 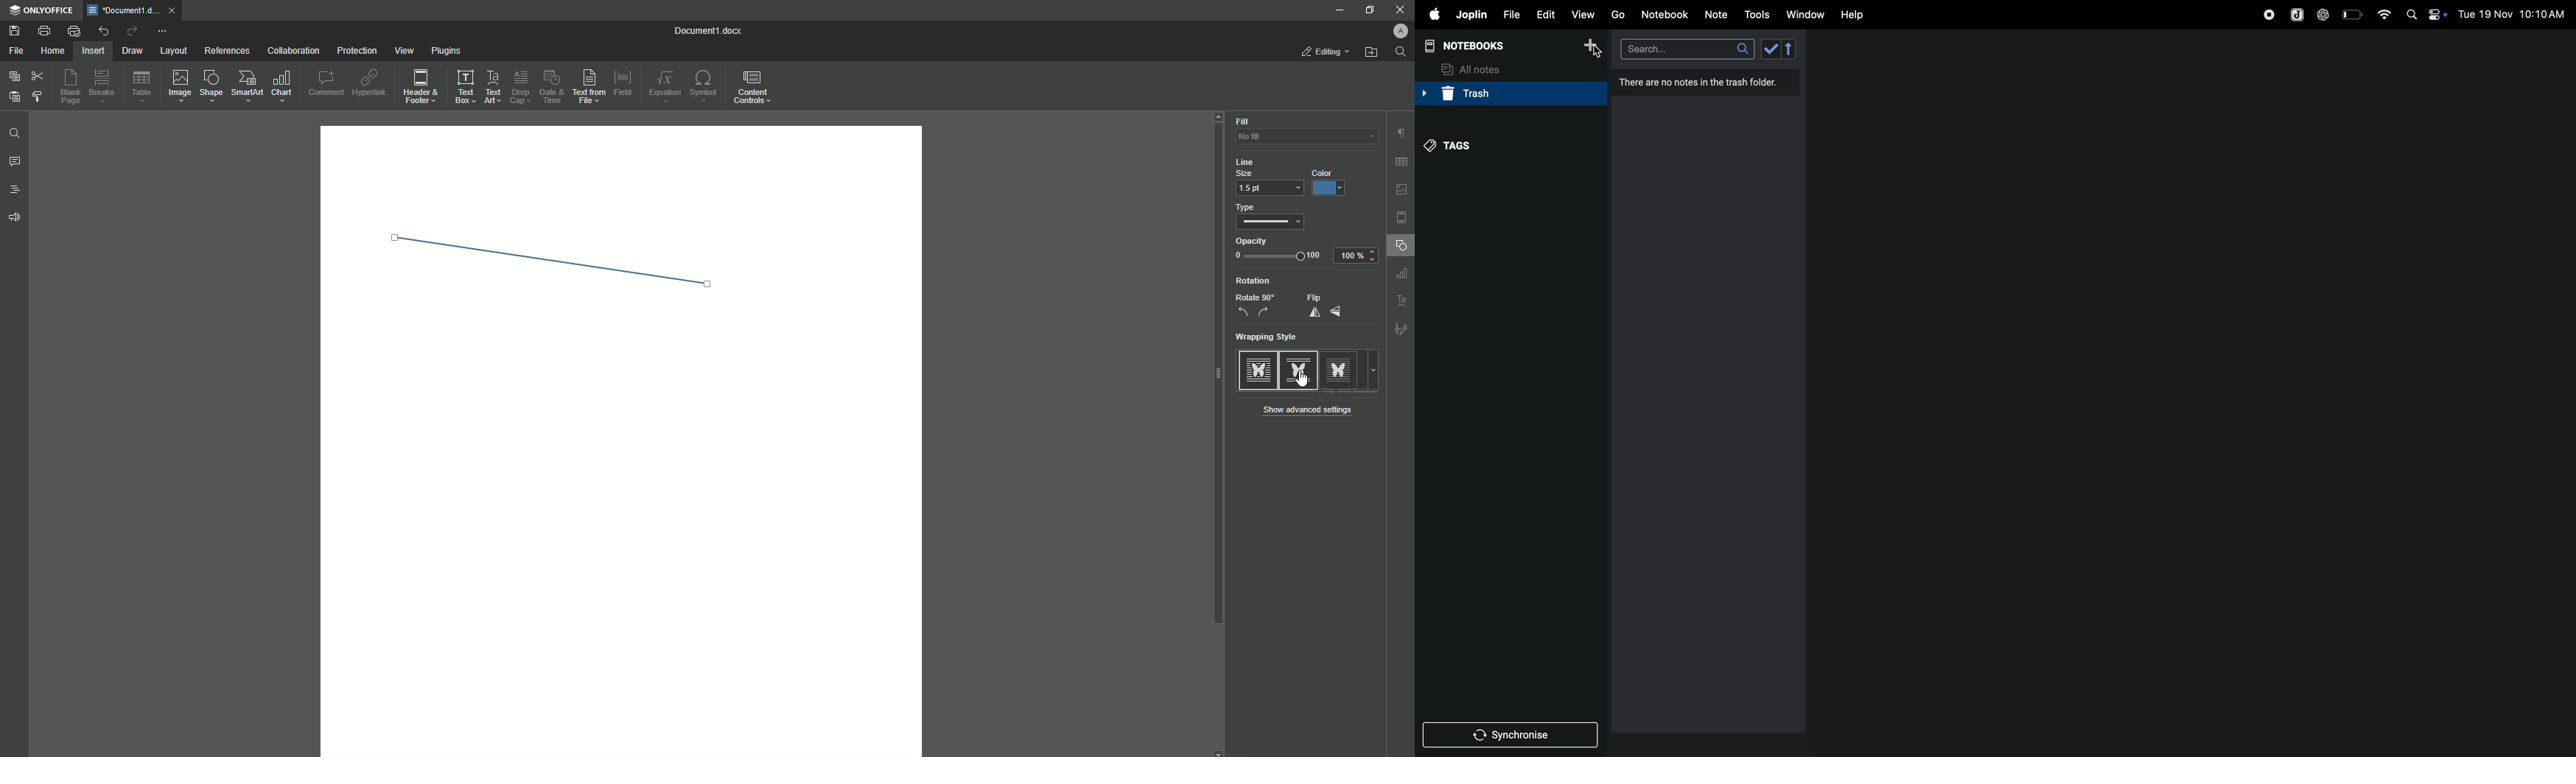 I want to click on Home, so click(x=52, y=52).